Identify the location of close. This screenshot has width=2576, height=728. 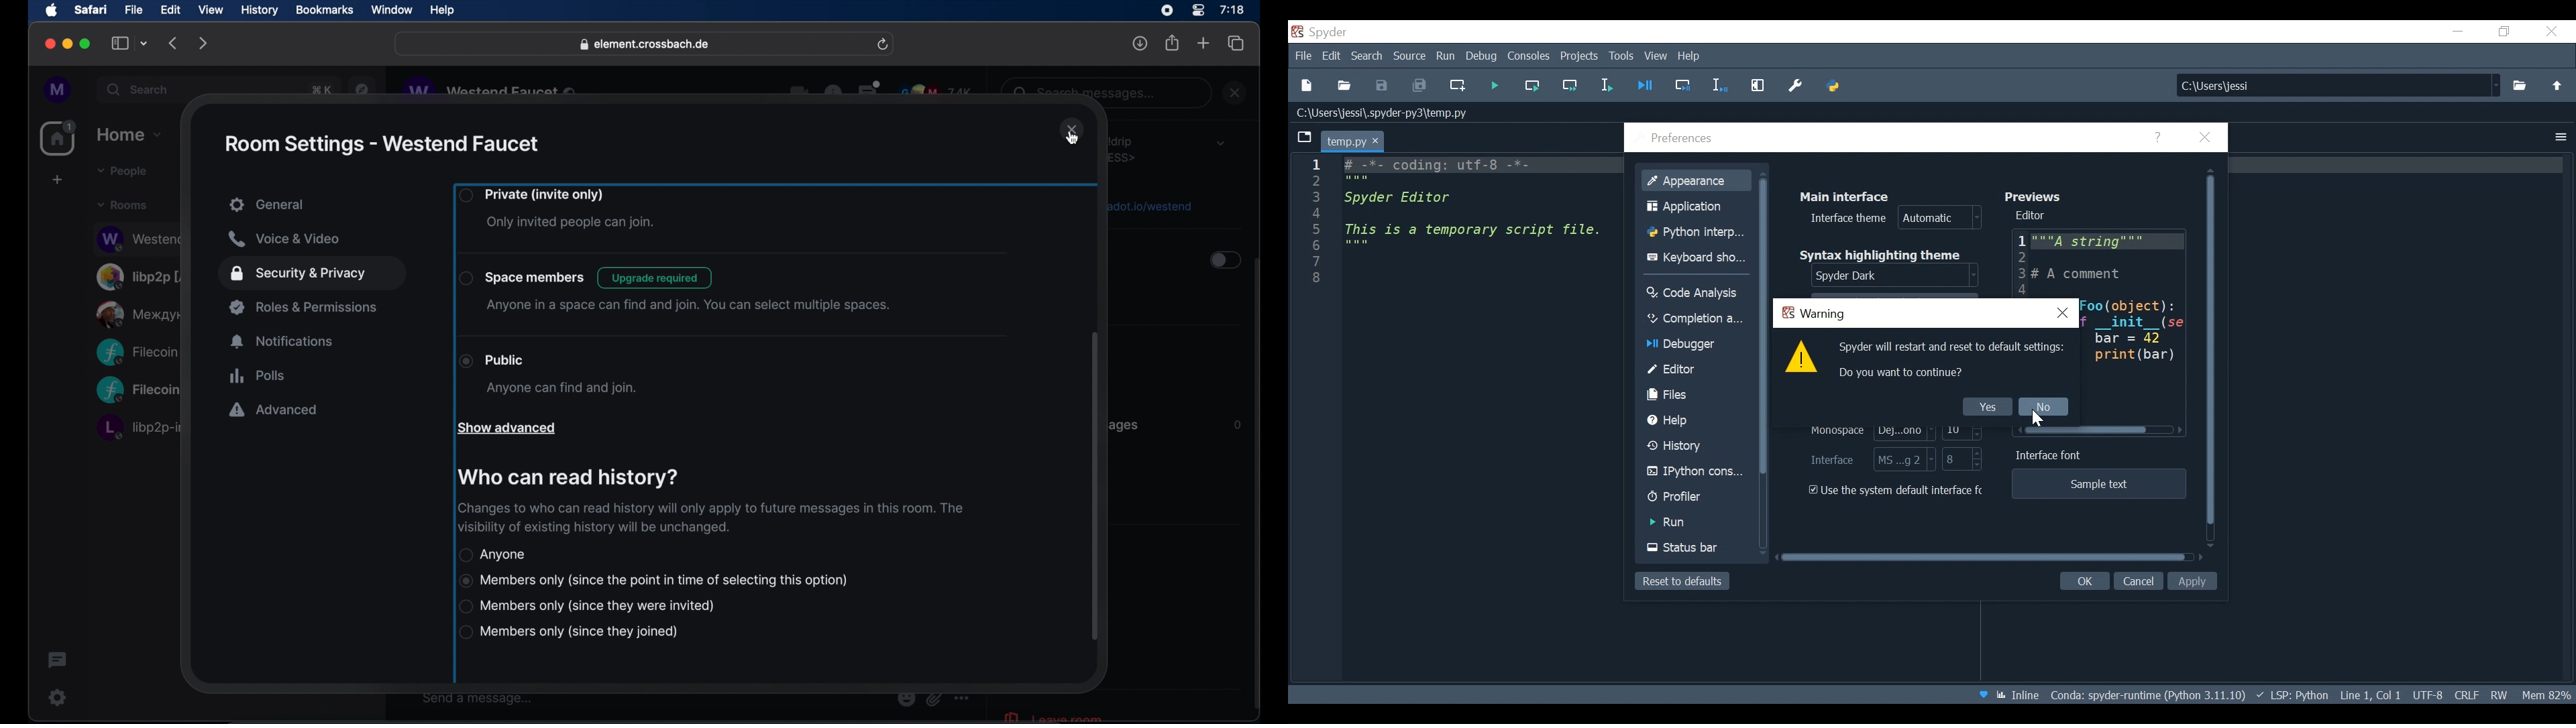
(1072, 131).